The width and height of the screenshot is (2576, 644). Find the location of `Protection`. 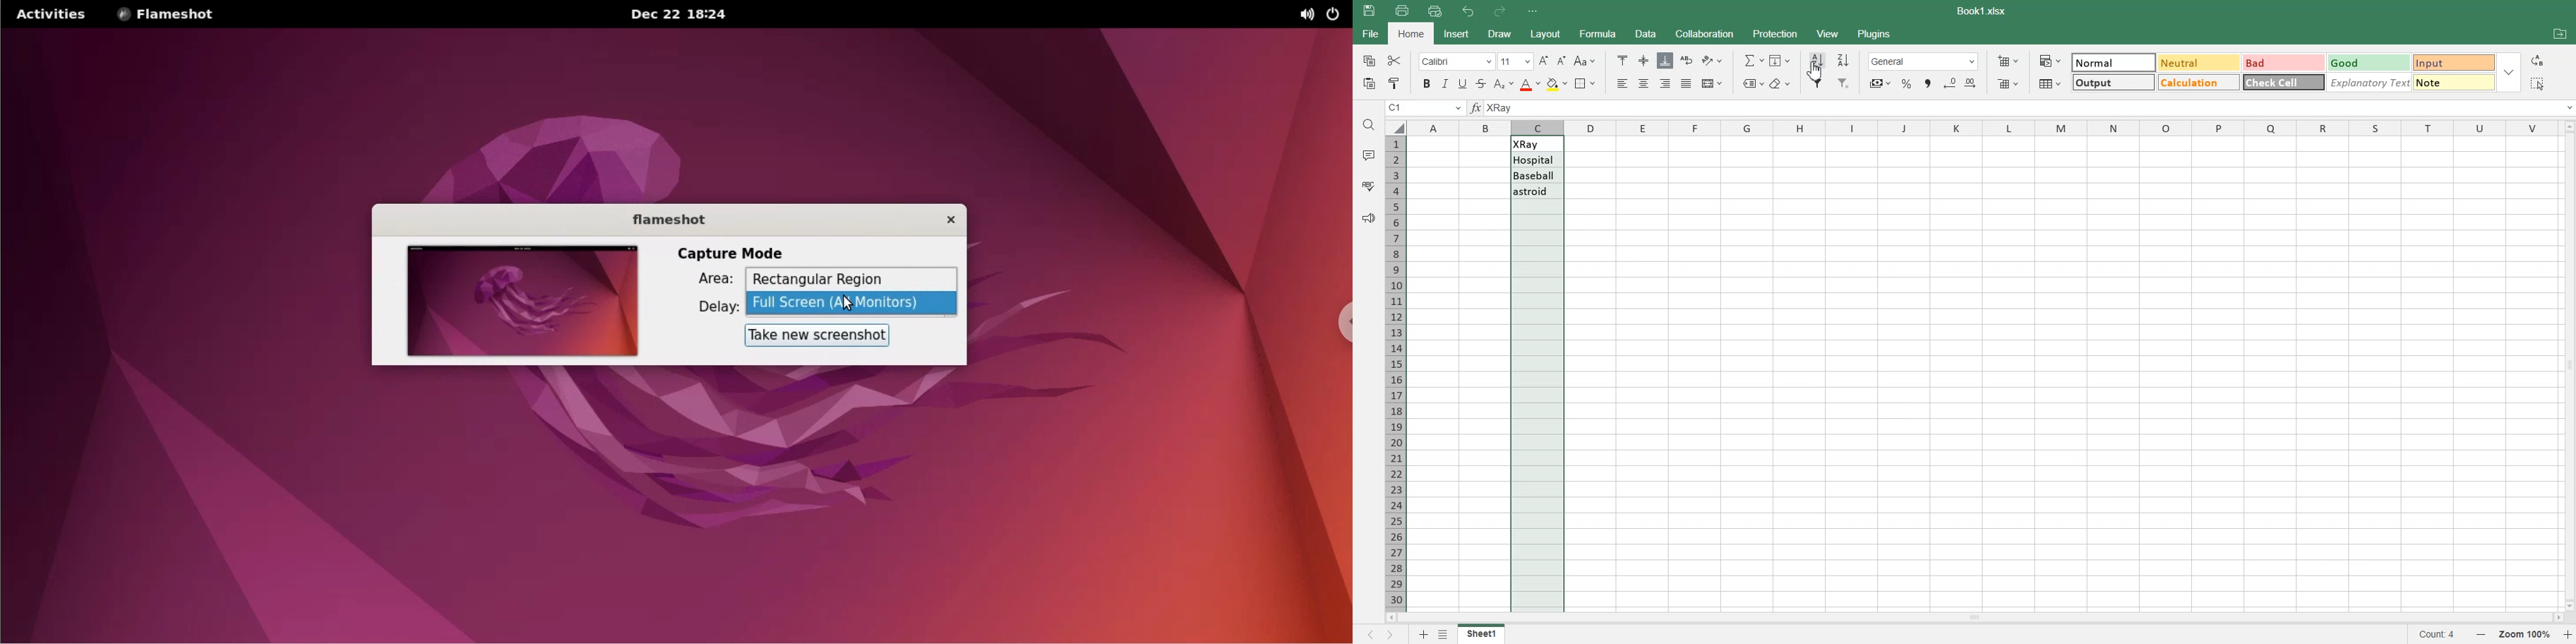

Protection is located at coordinates (1774, 33).